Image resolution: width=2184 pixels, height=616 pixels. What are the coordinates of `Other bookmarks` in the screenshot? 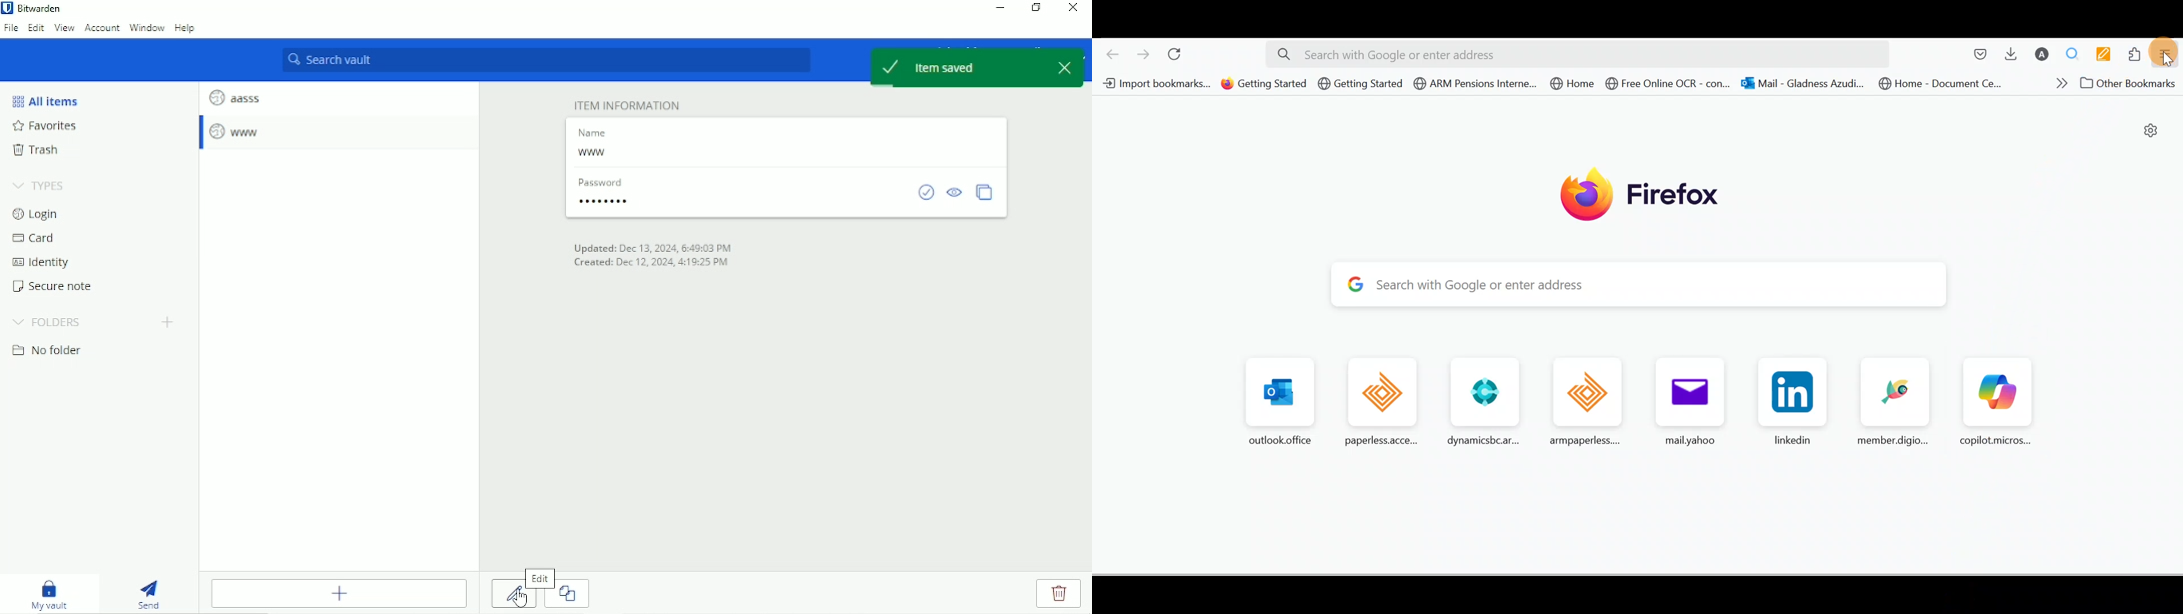 It's located at (2132, 84).